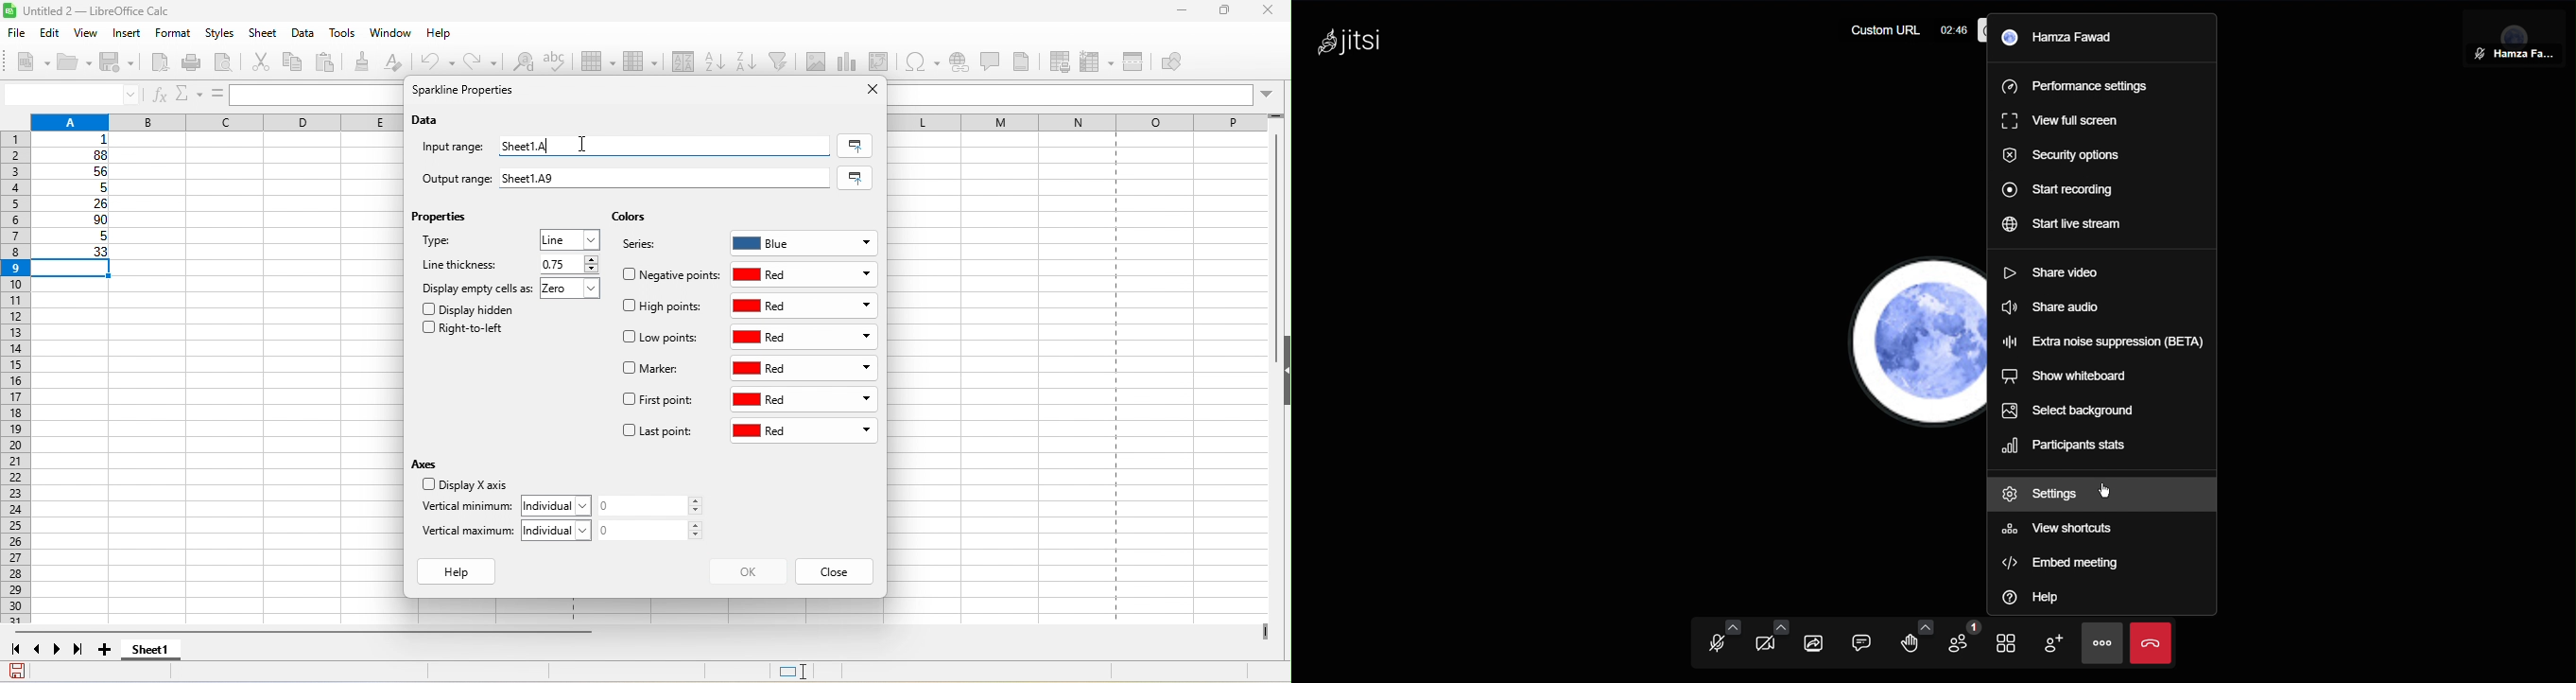 The width and height of the screenshot is (2576, 700). What do you see at coordinates (171, 34) in the screenshot?
I see `format` at bounding box center [171, 34].